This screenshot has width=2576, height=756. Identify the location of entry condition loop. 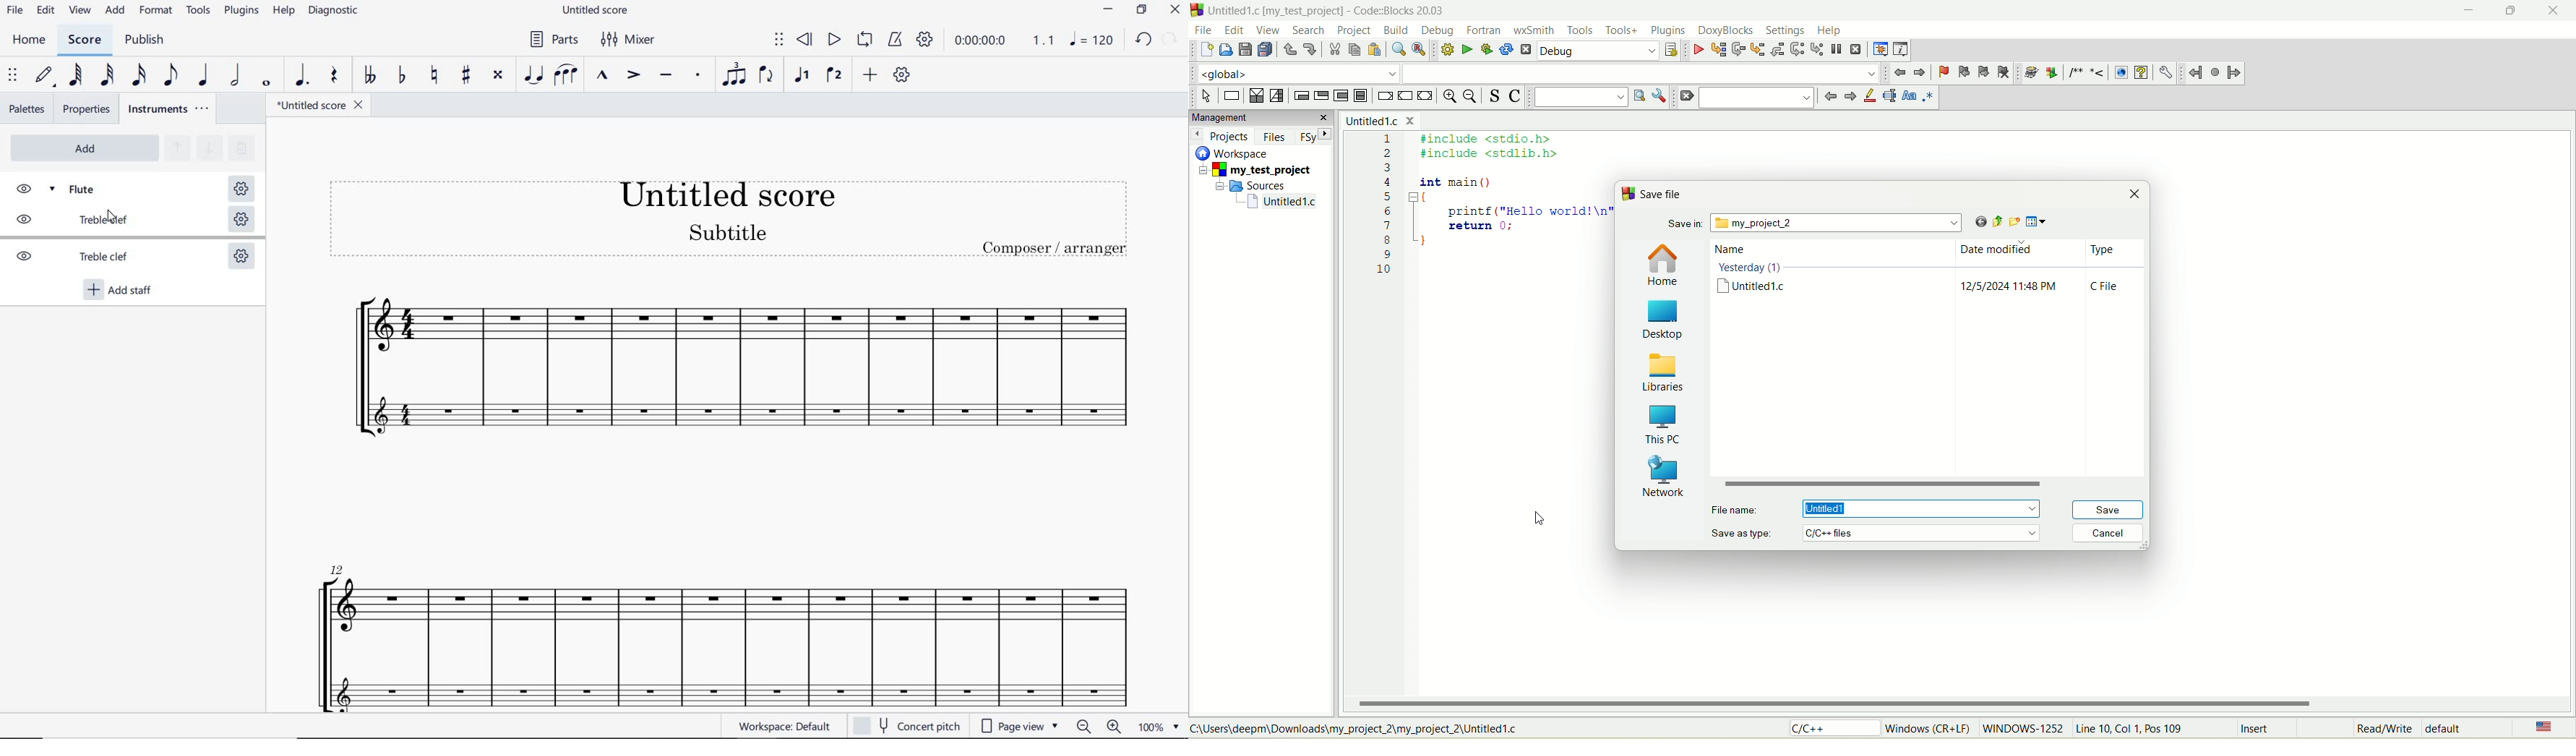
(1299, 95).